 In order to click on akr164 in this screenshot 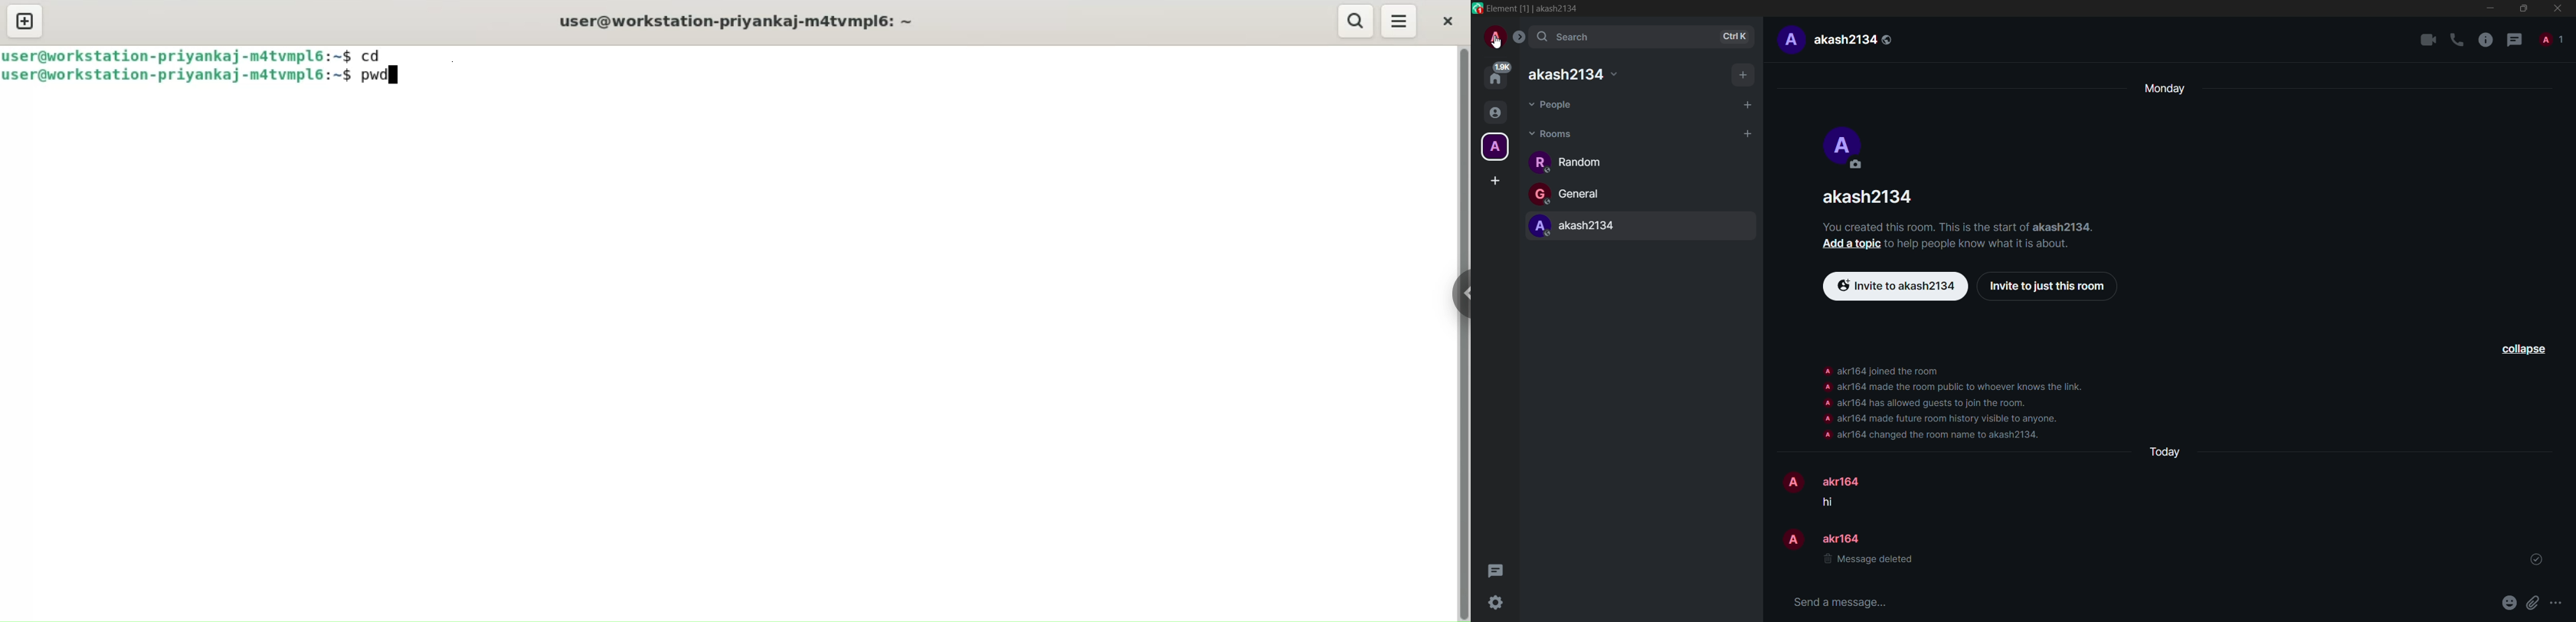, I will do `click(1845, 481)`.